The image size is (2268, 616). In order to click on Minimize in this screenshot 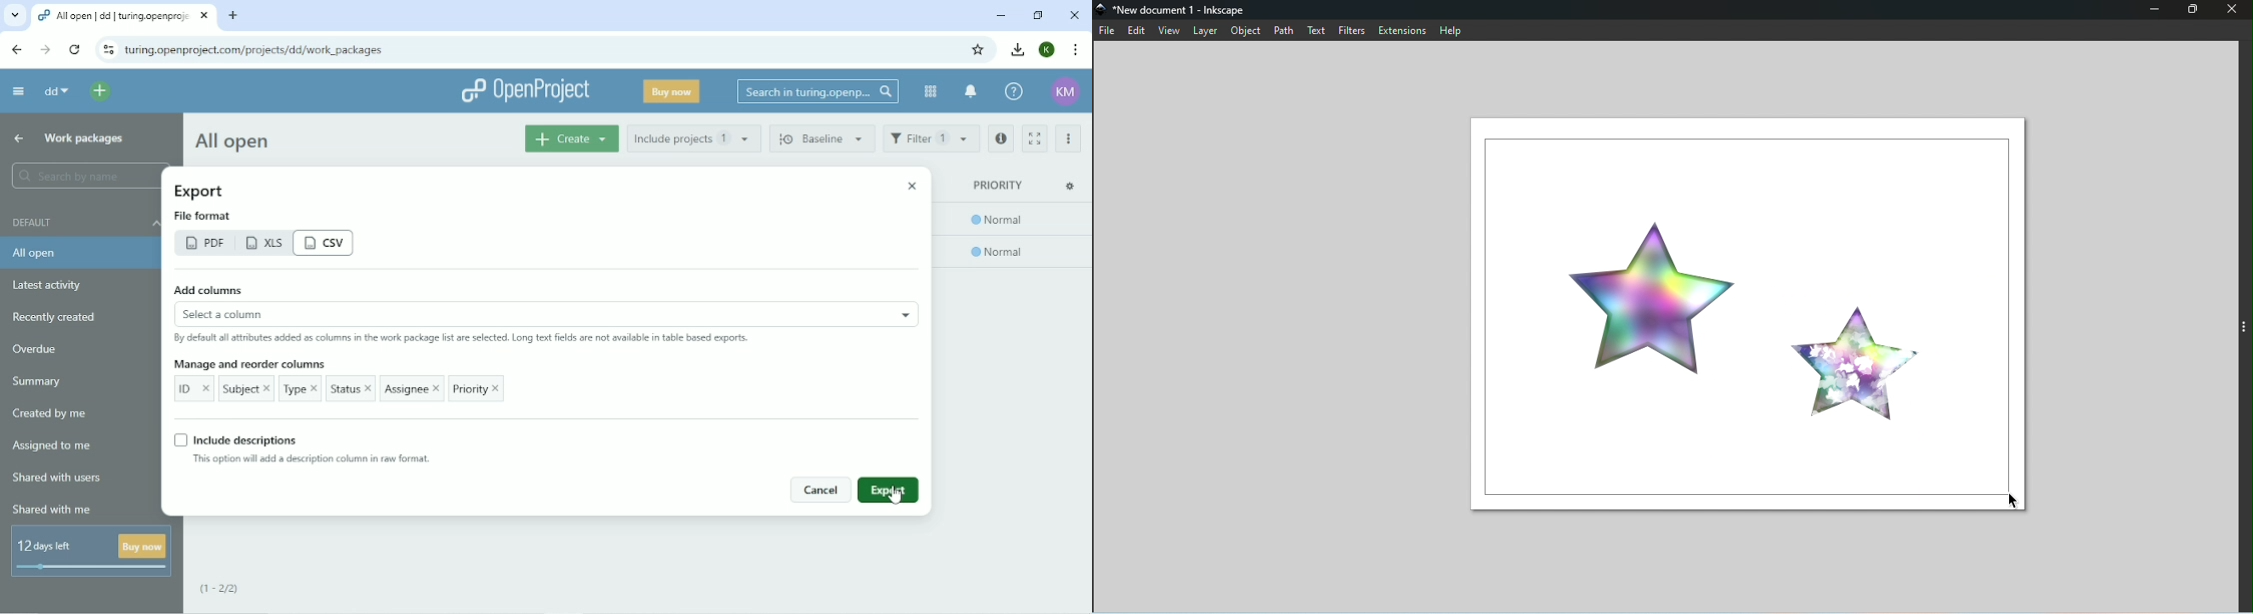, I will do `click(2158, 9)`.